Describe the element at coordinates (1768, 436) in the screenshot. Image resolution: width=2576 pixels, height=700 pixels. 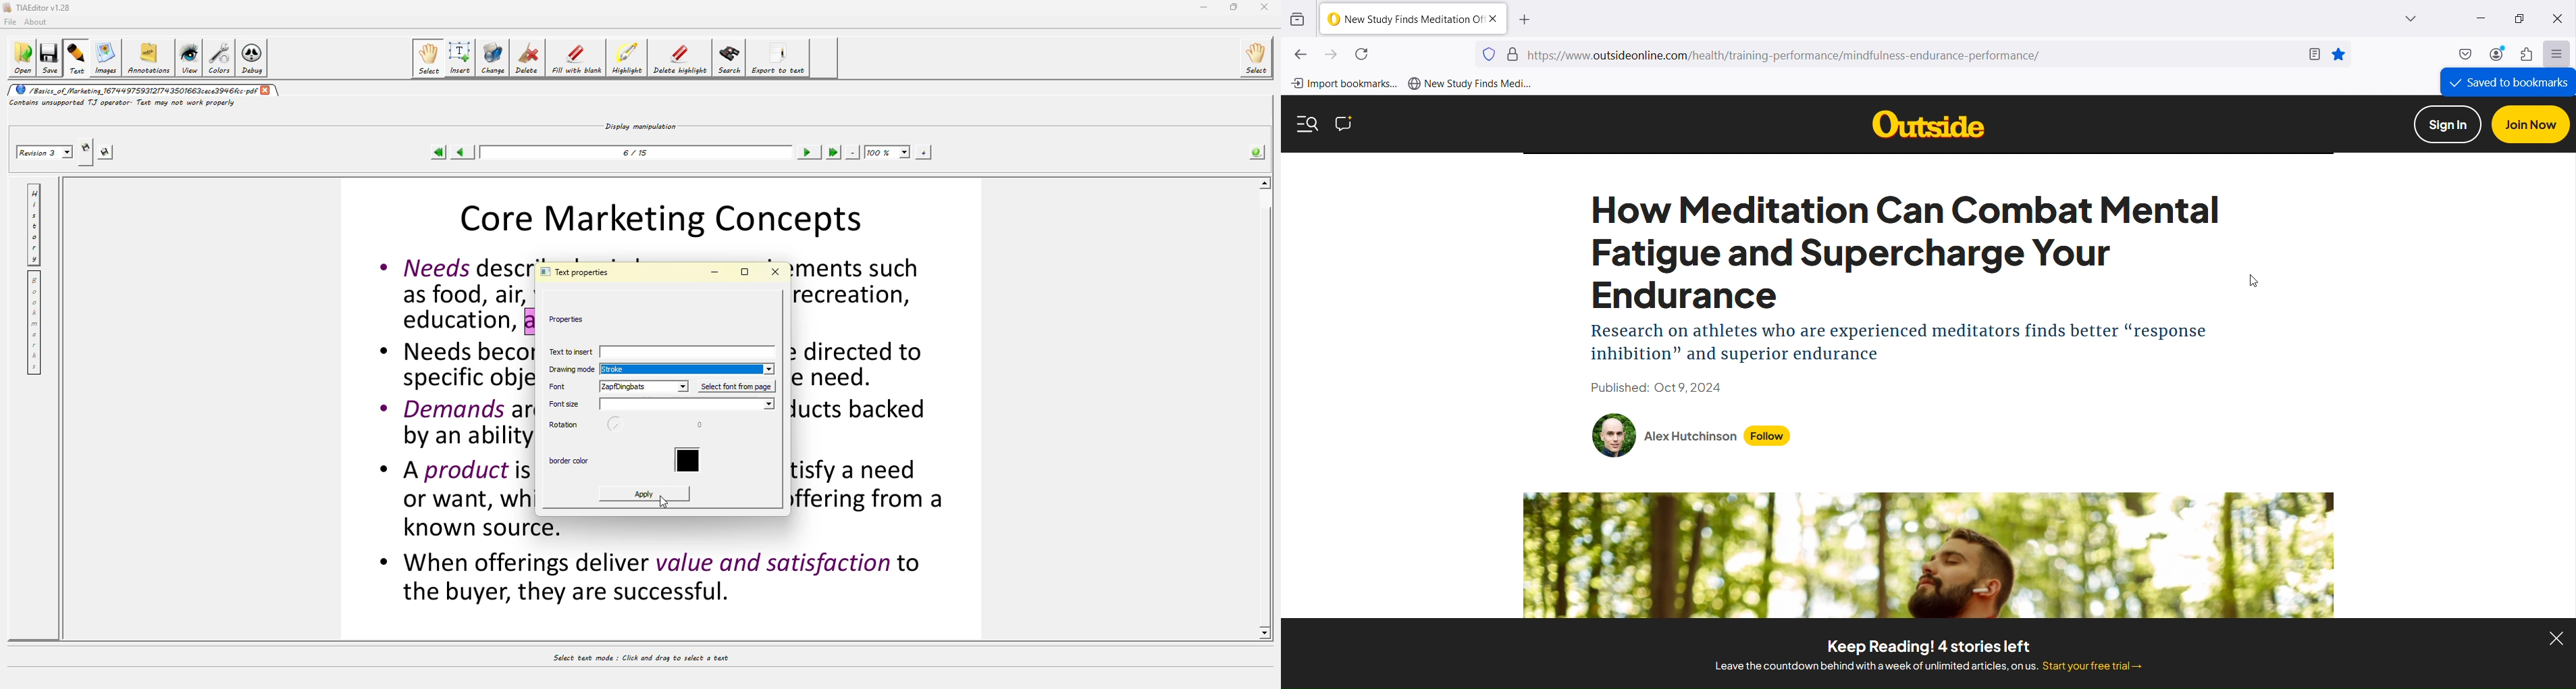
I see `Follow button` at that location.